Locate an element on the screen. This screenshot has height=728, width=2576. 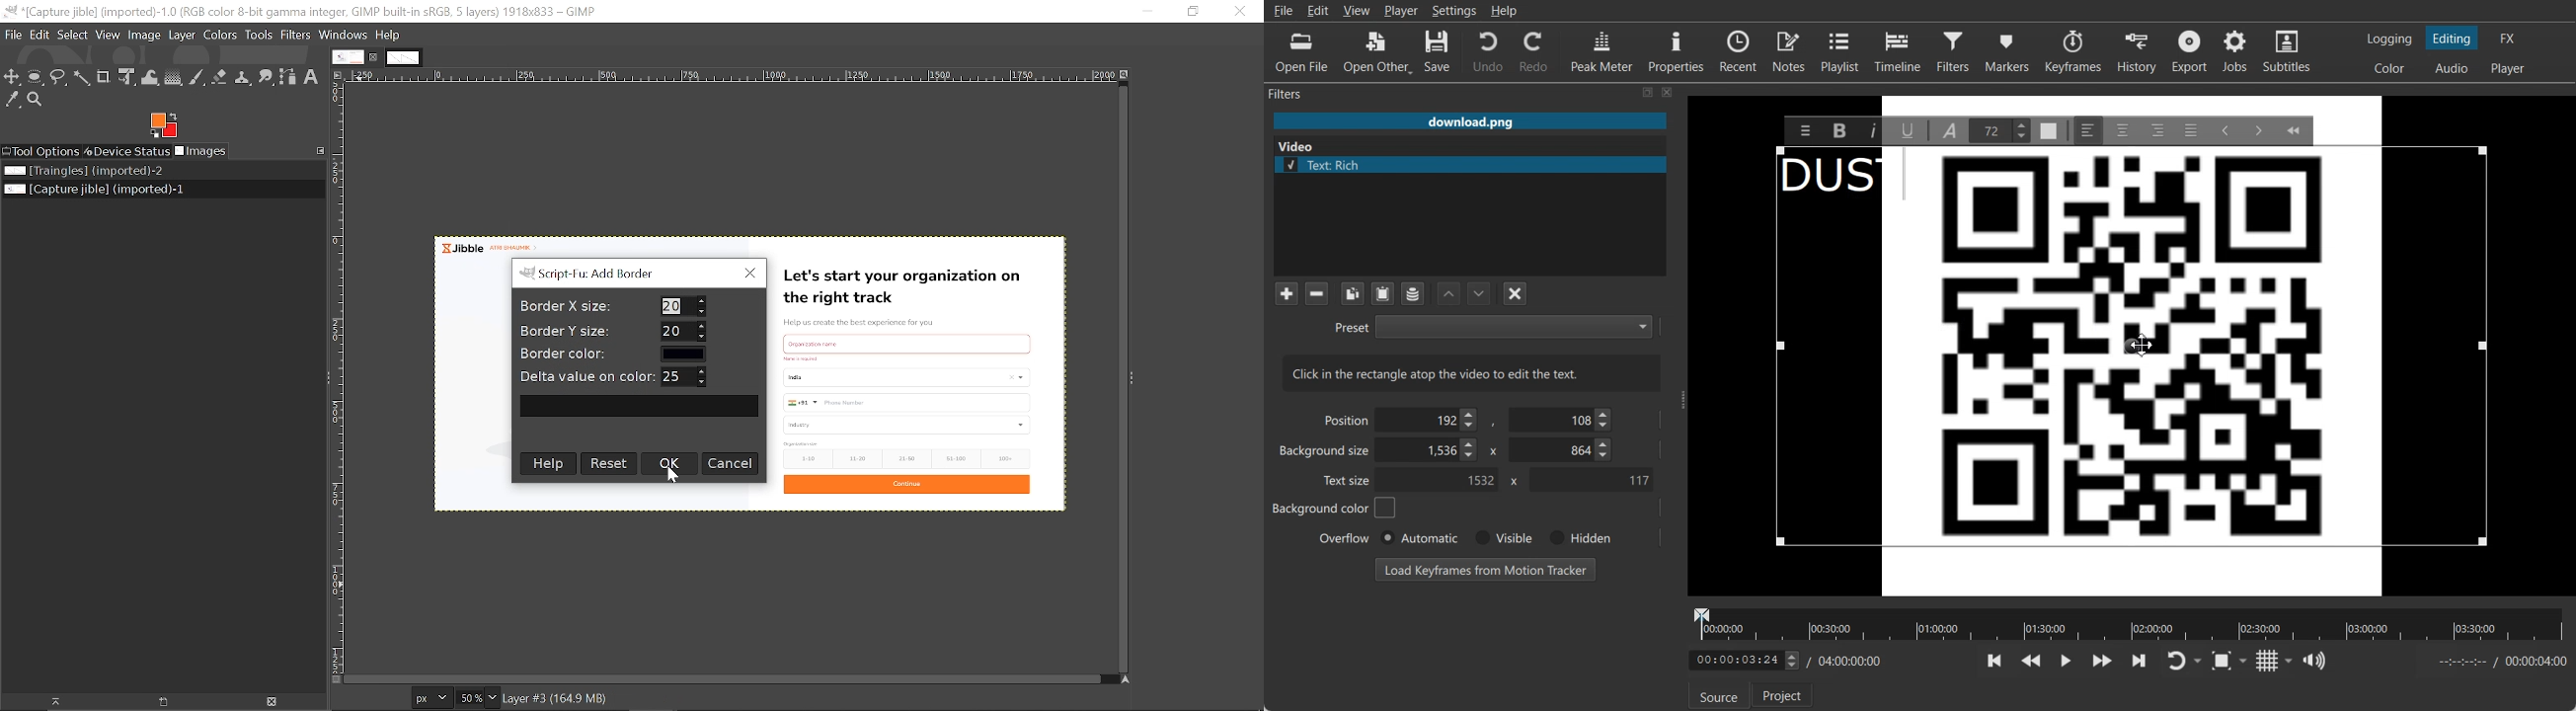
Toggle Zoom is located at coordinates (2224, 661).